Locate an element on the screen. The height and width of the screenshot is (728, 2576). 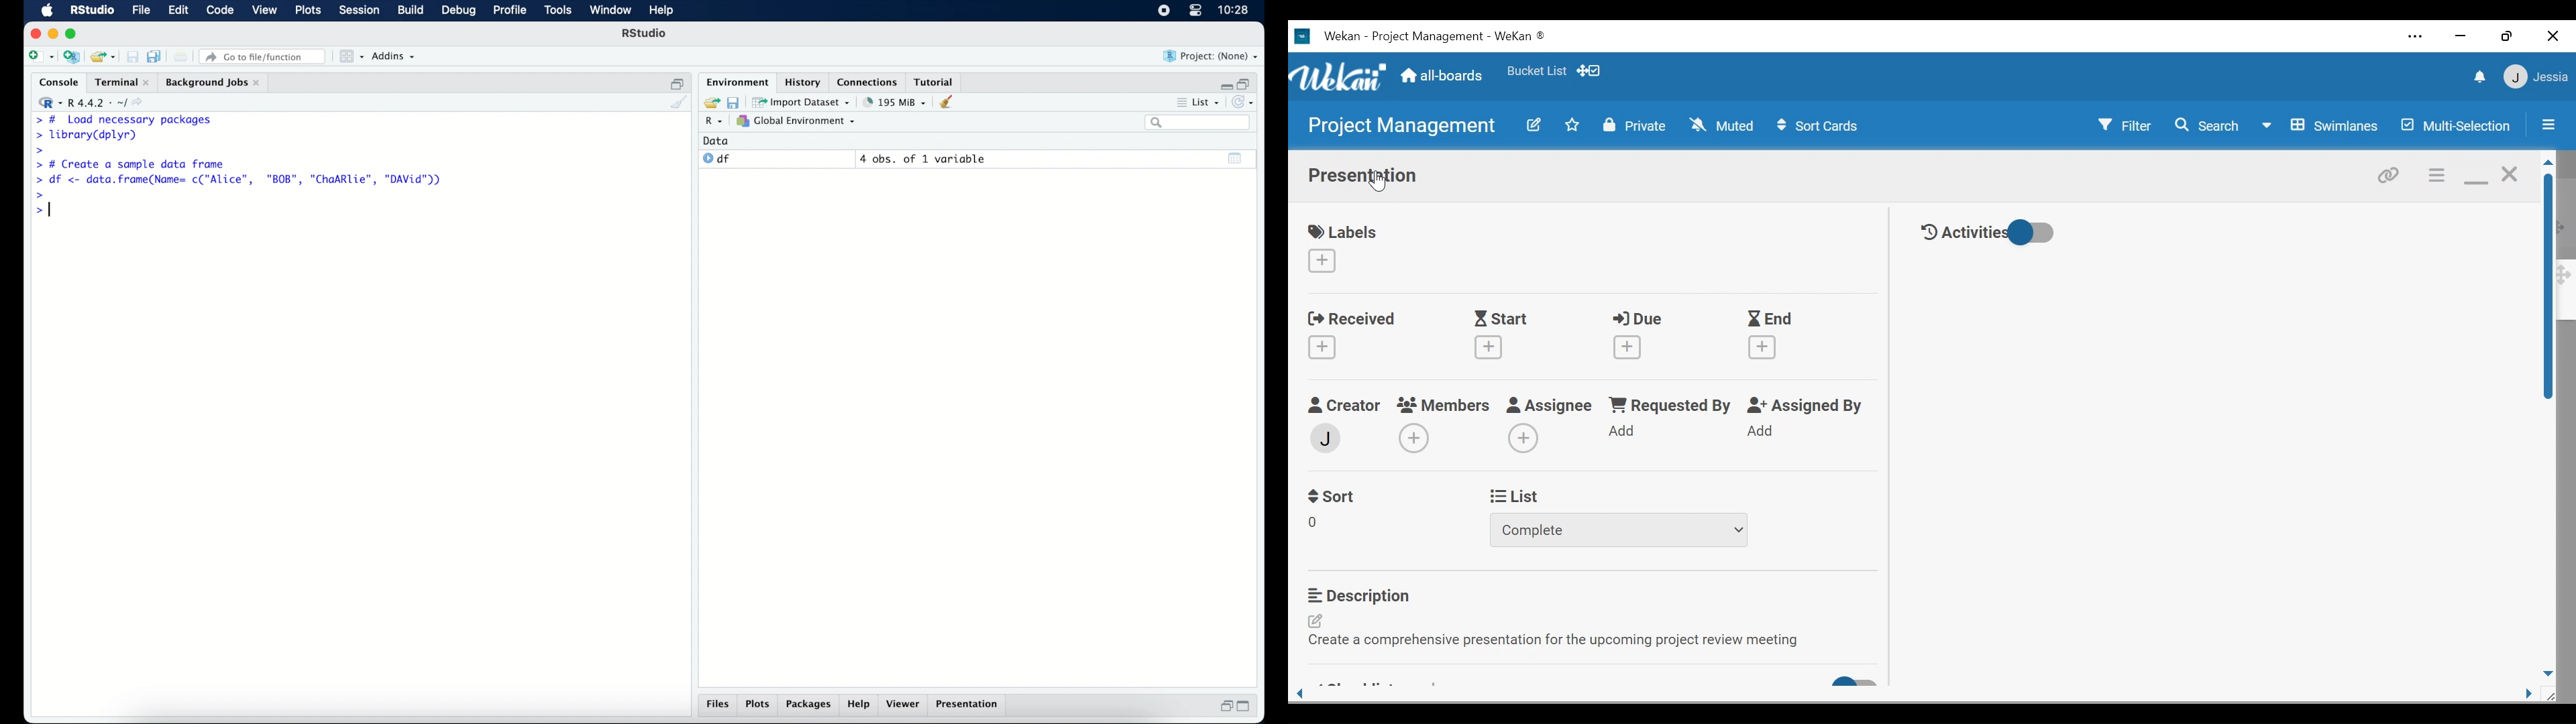
minimize is located at coordinates (1224, 83).